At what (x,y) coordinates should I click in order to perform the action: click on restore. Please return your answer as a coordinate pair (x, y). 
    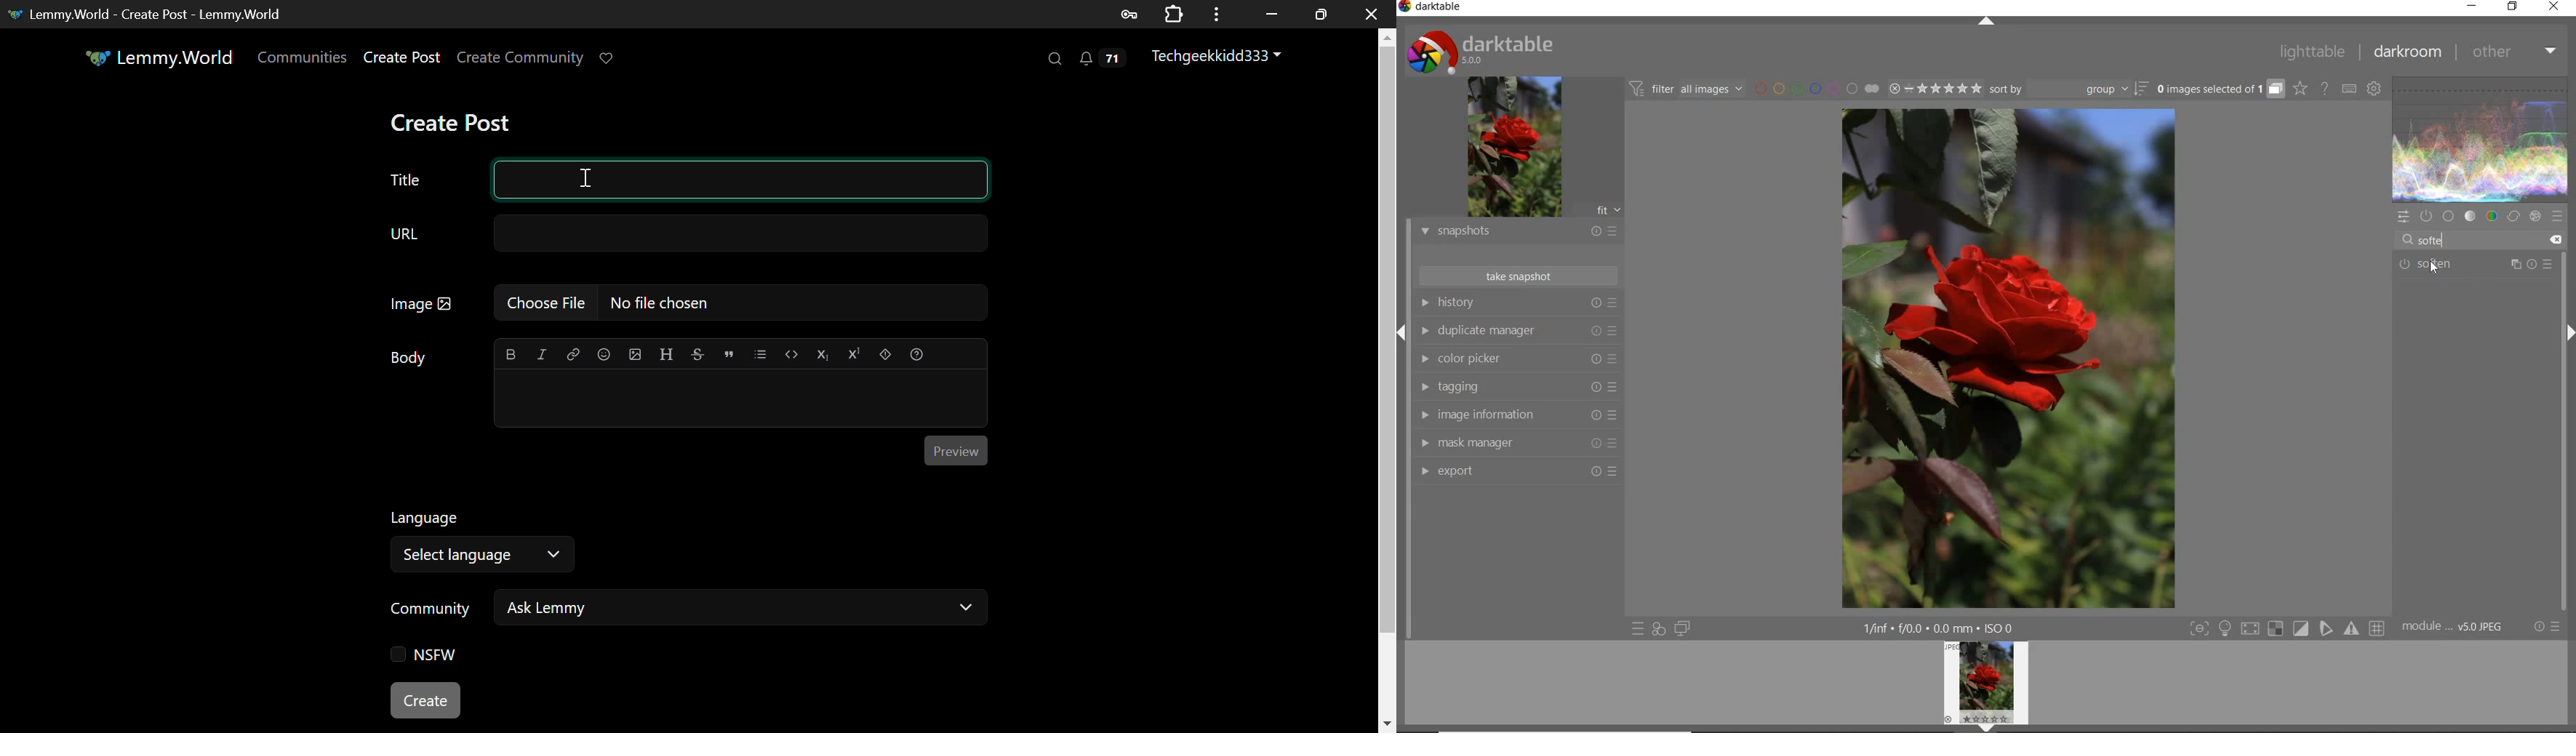
    Looking at the image, I should click on (2514, 8).